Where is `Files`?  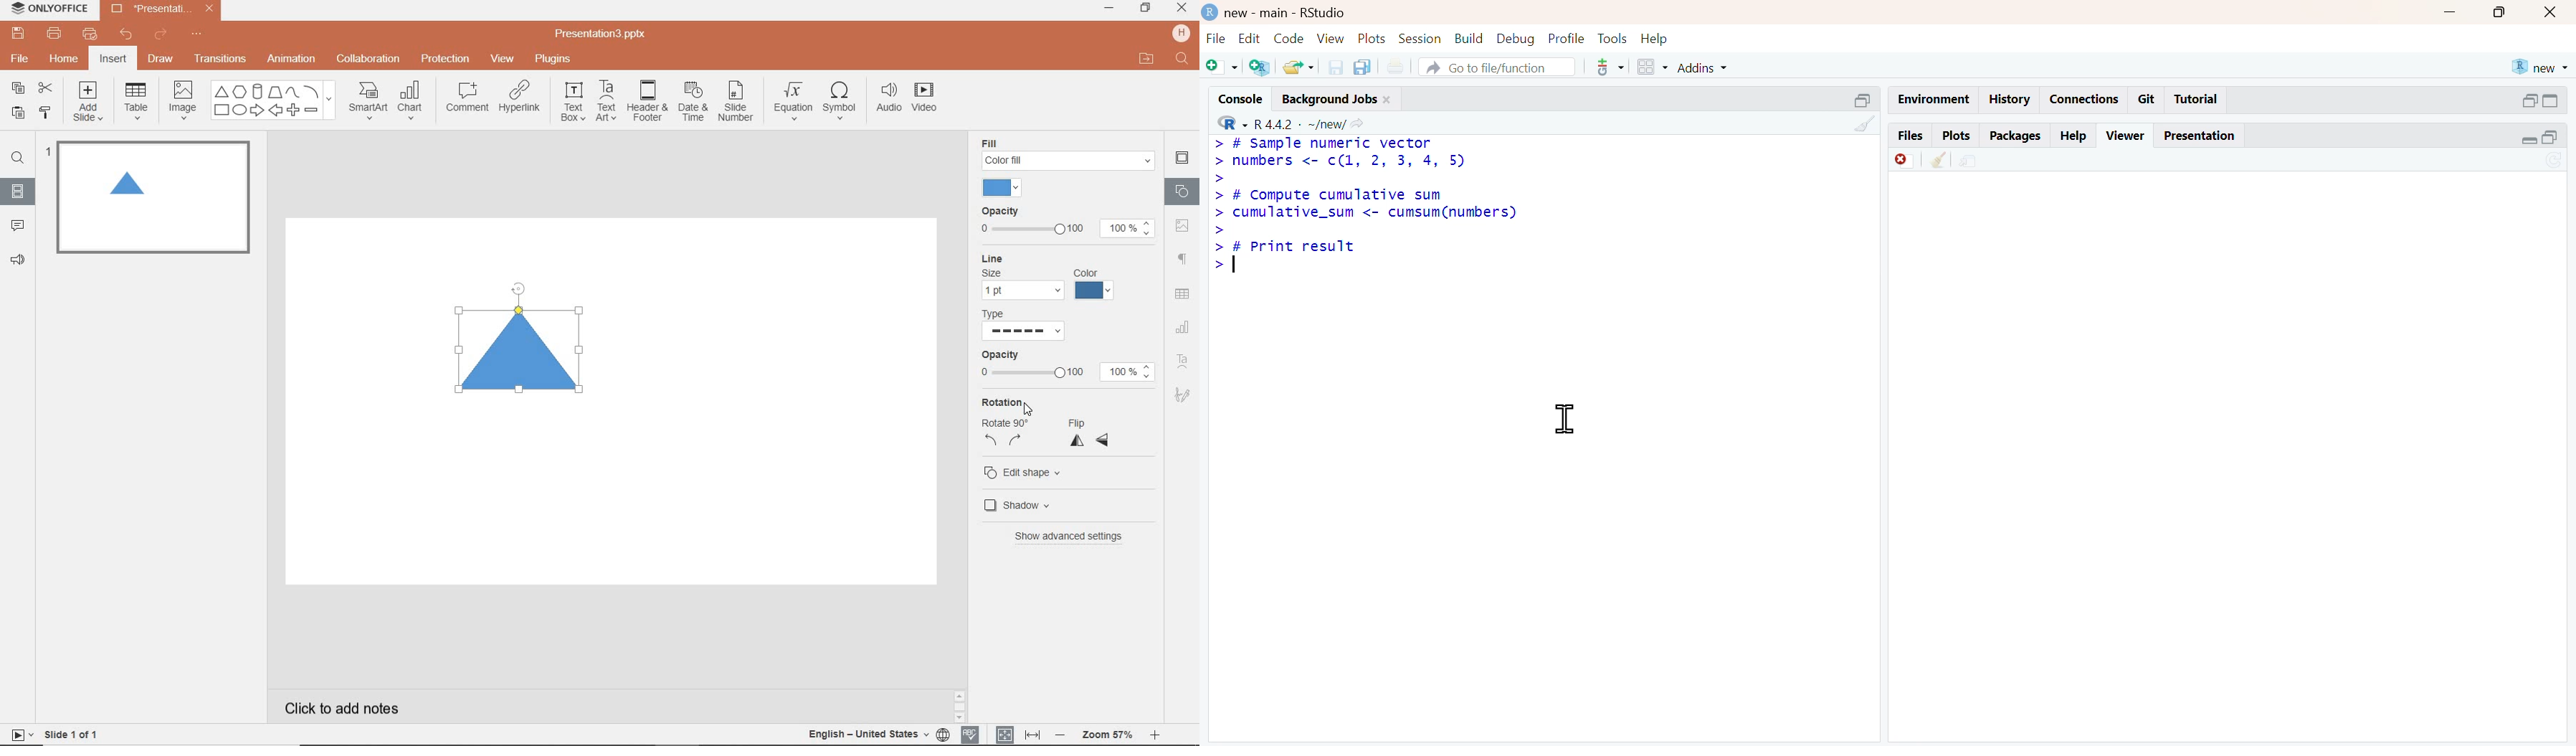
Files is located at coordinates (1911, 136).